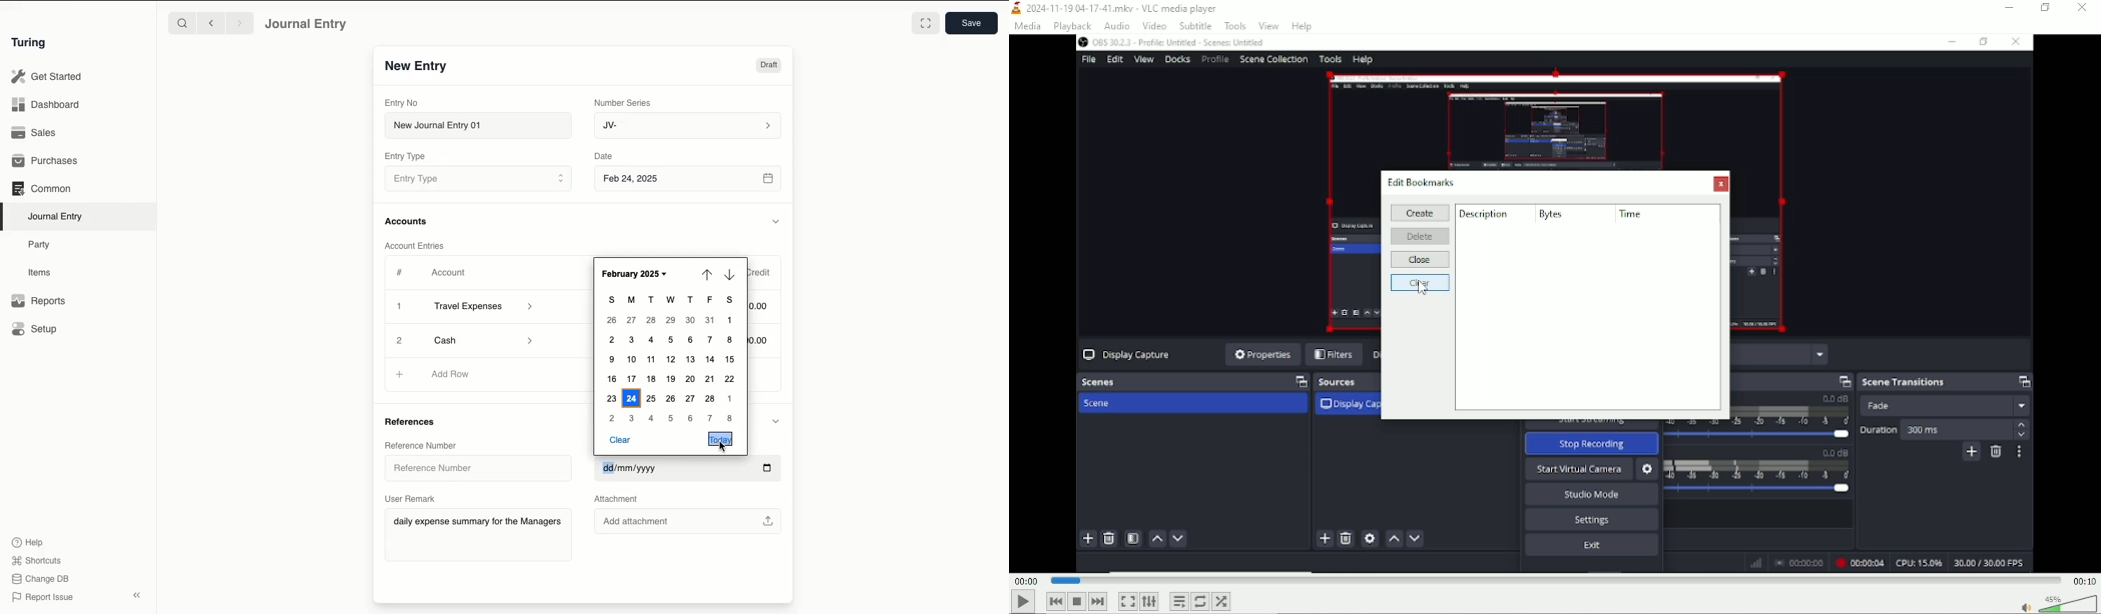 Image resolution: width=2128 pixels, height=616 pixels. Describe the element at coordinates (46, 105) in the screenshot. I see `Dashboard` at that location.